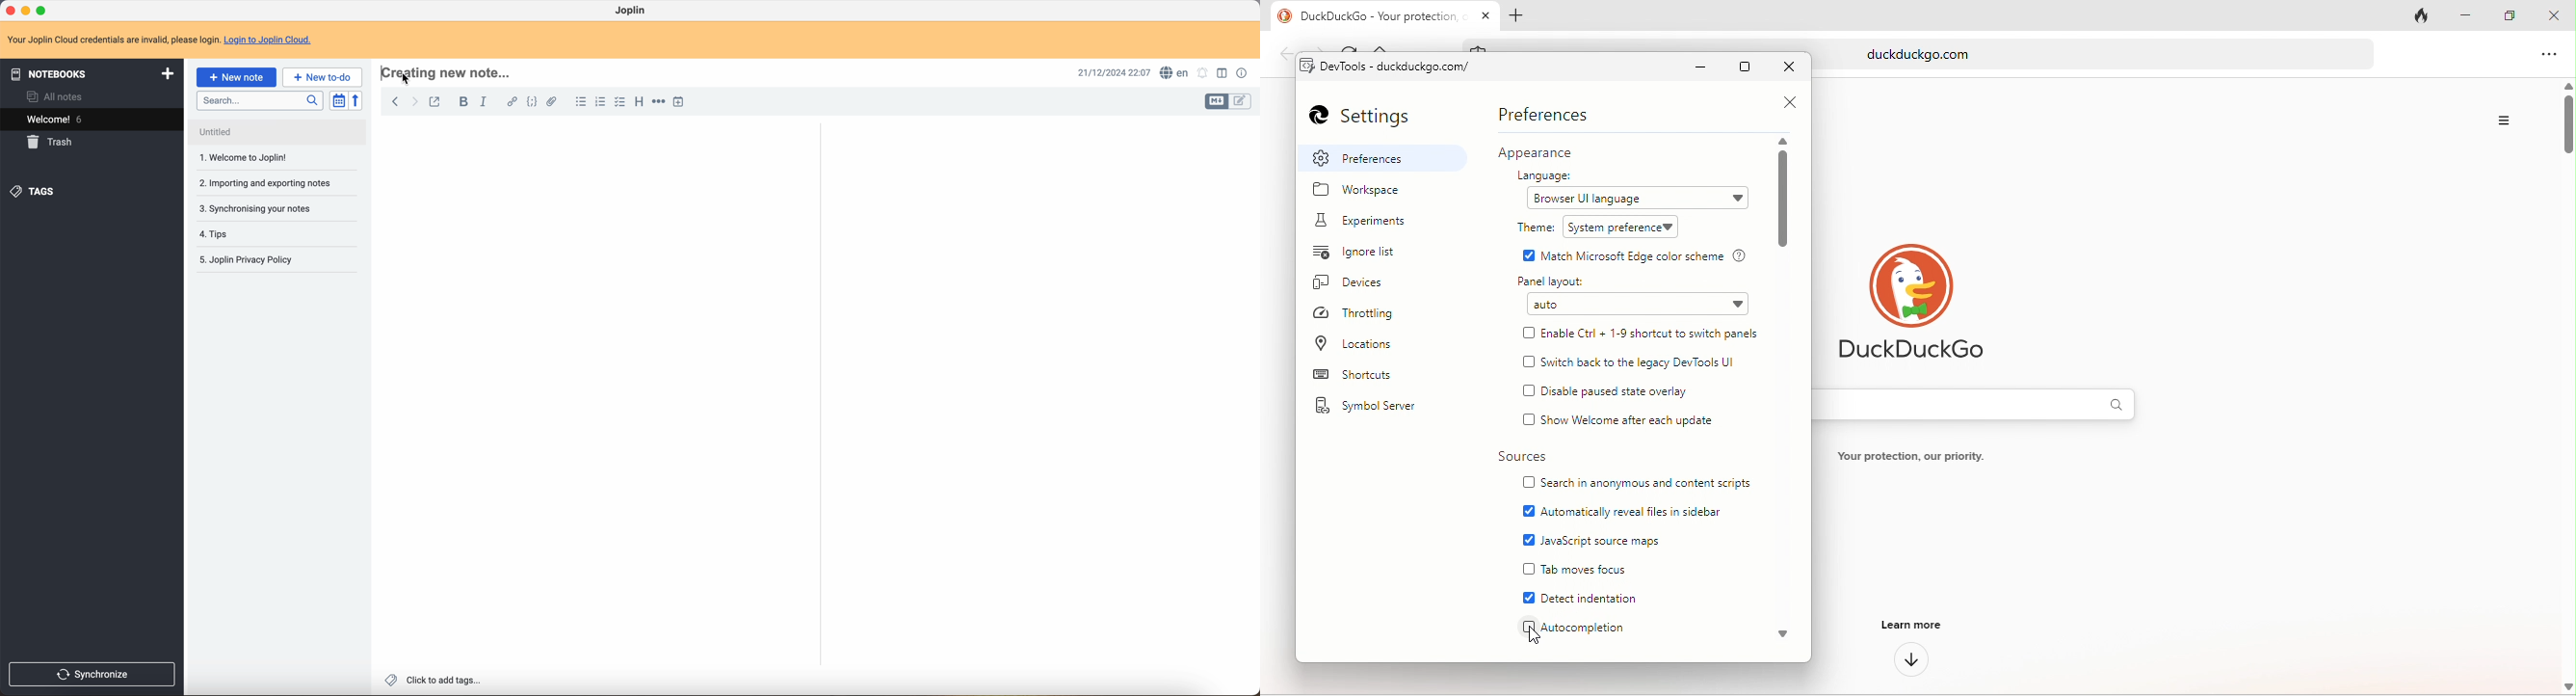 Image resolution: width=2576 pixels, height=700 pixels. I want to click on bulleted list, so click(580, 102).